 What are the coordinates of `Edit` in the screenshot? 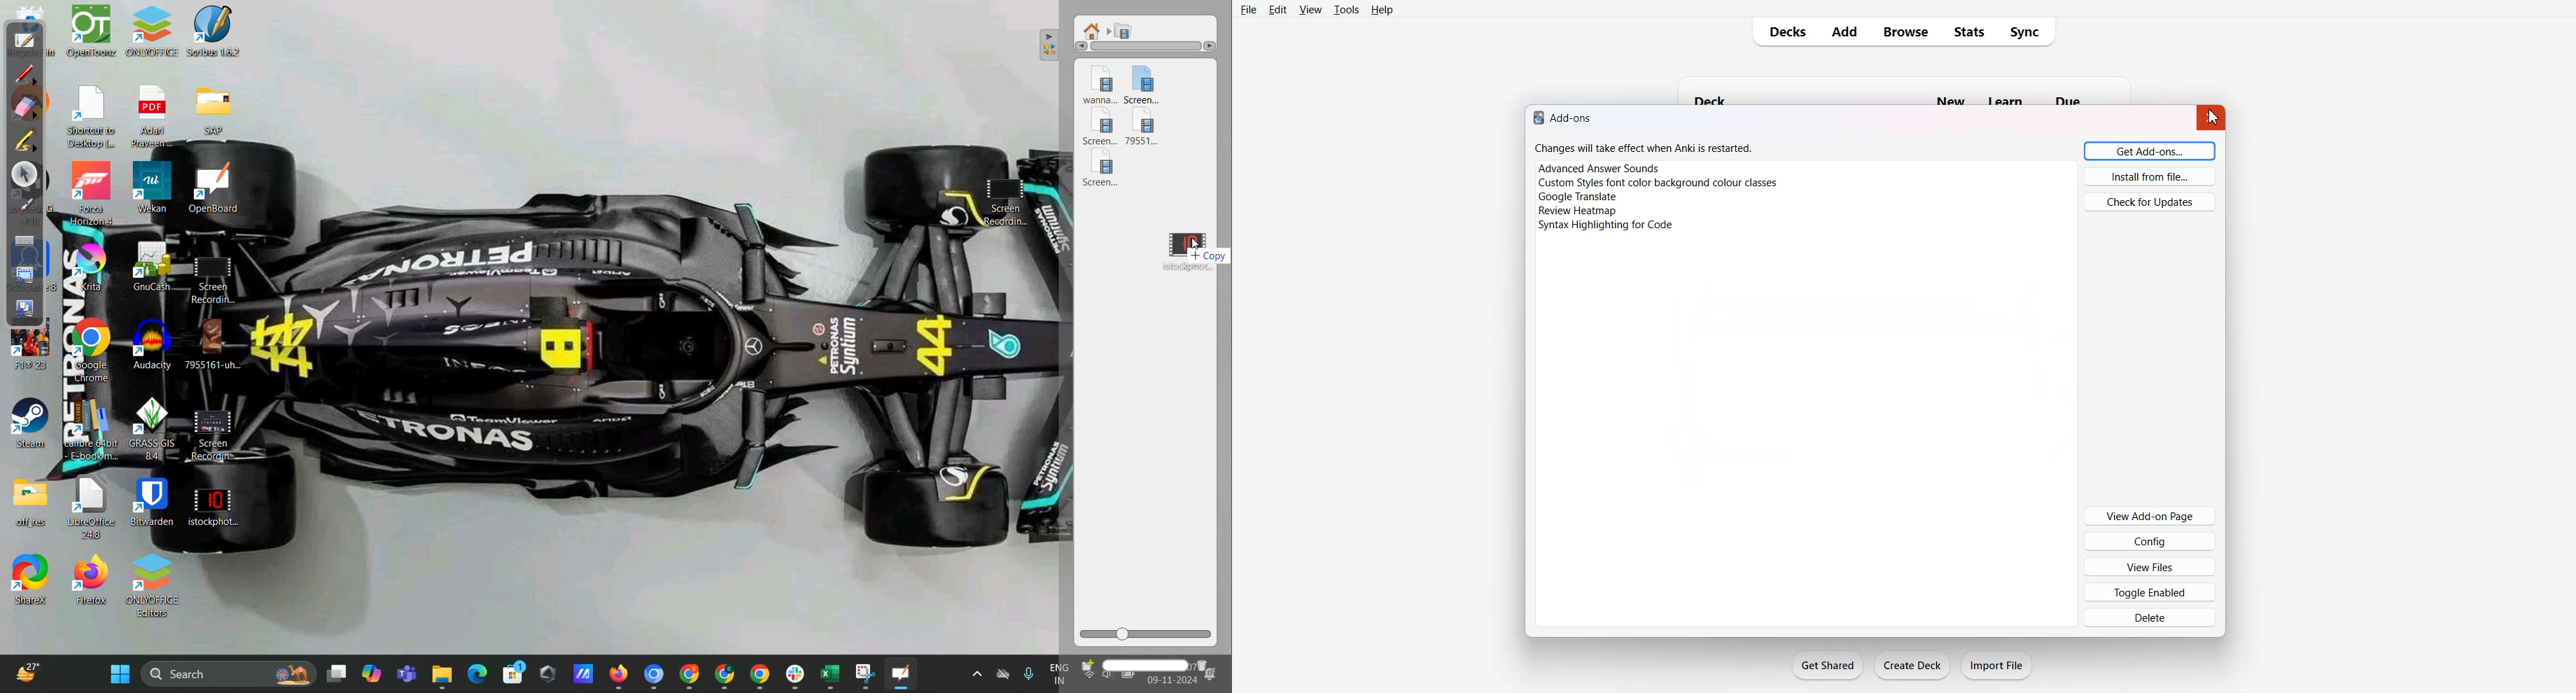 It's located at (1277, 10).